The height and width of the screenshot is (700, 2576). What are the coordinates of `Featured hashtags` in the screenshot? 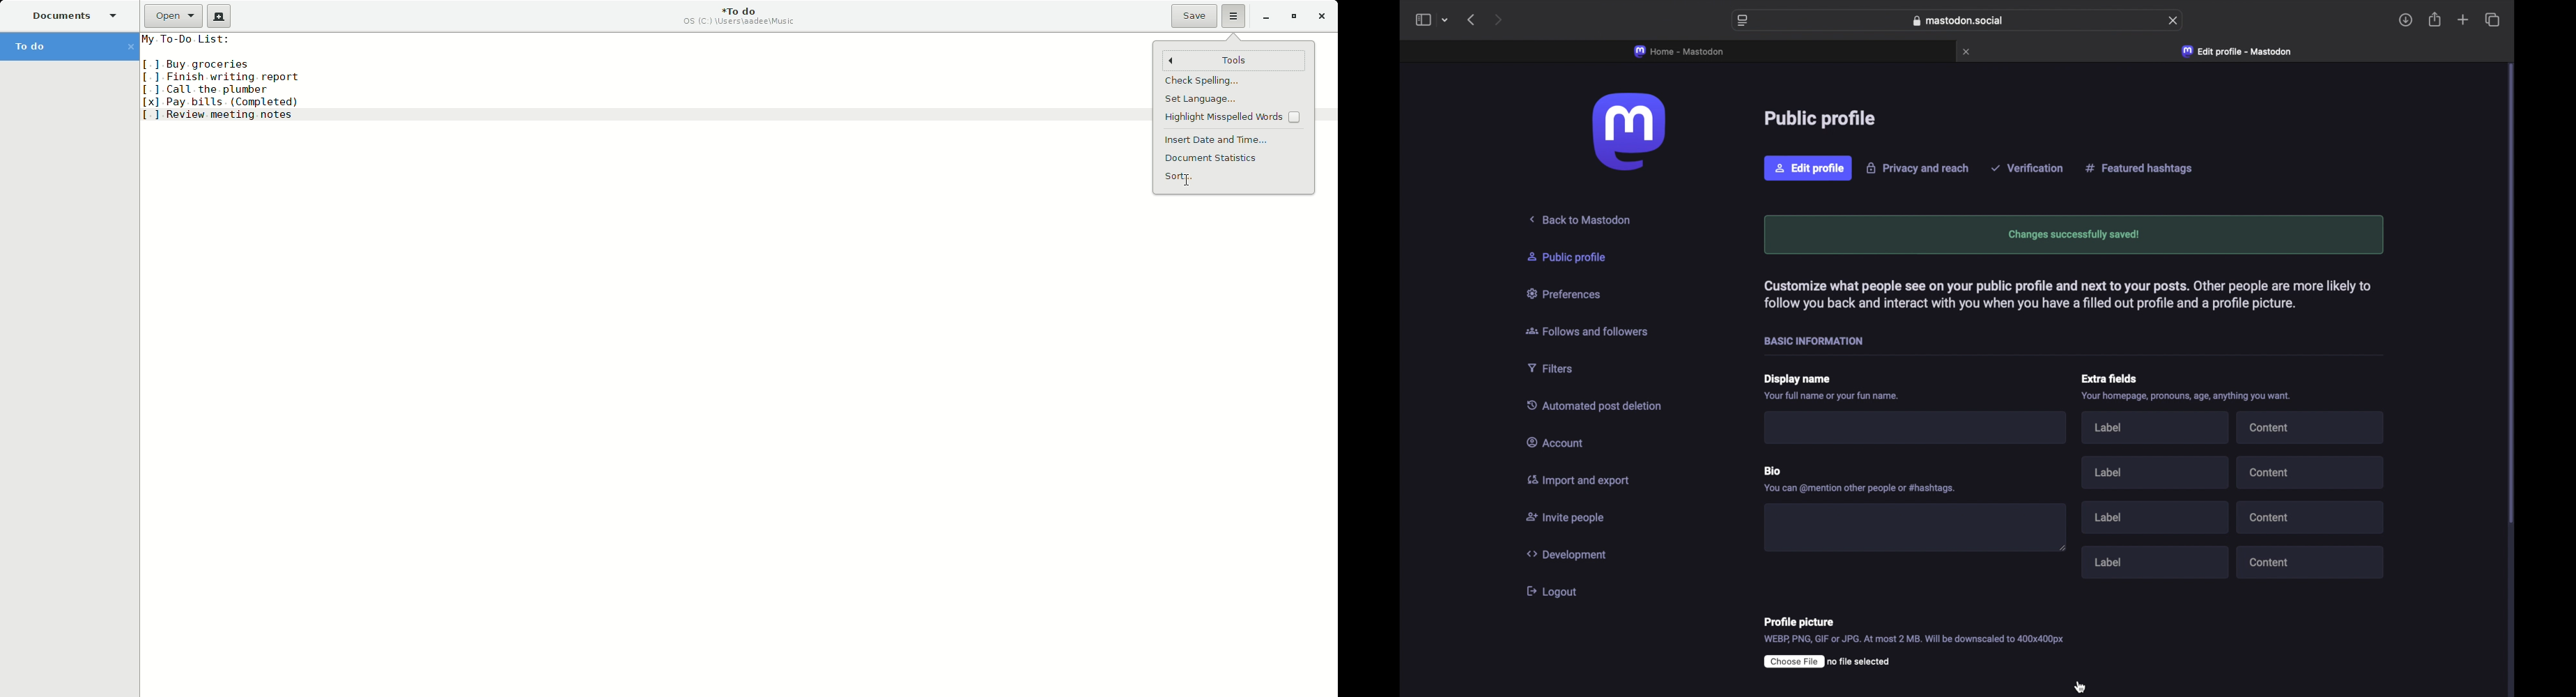 It's located at (2147, 169).